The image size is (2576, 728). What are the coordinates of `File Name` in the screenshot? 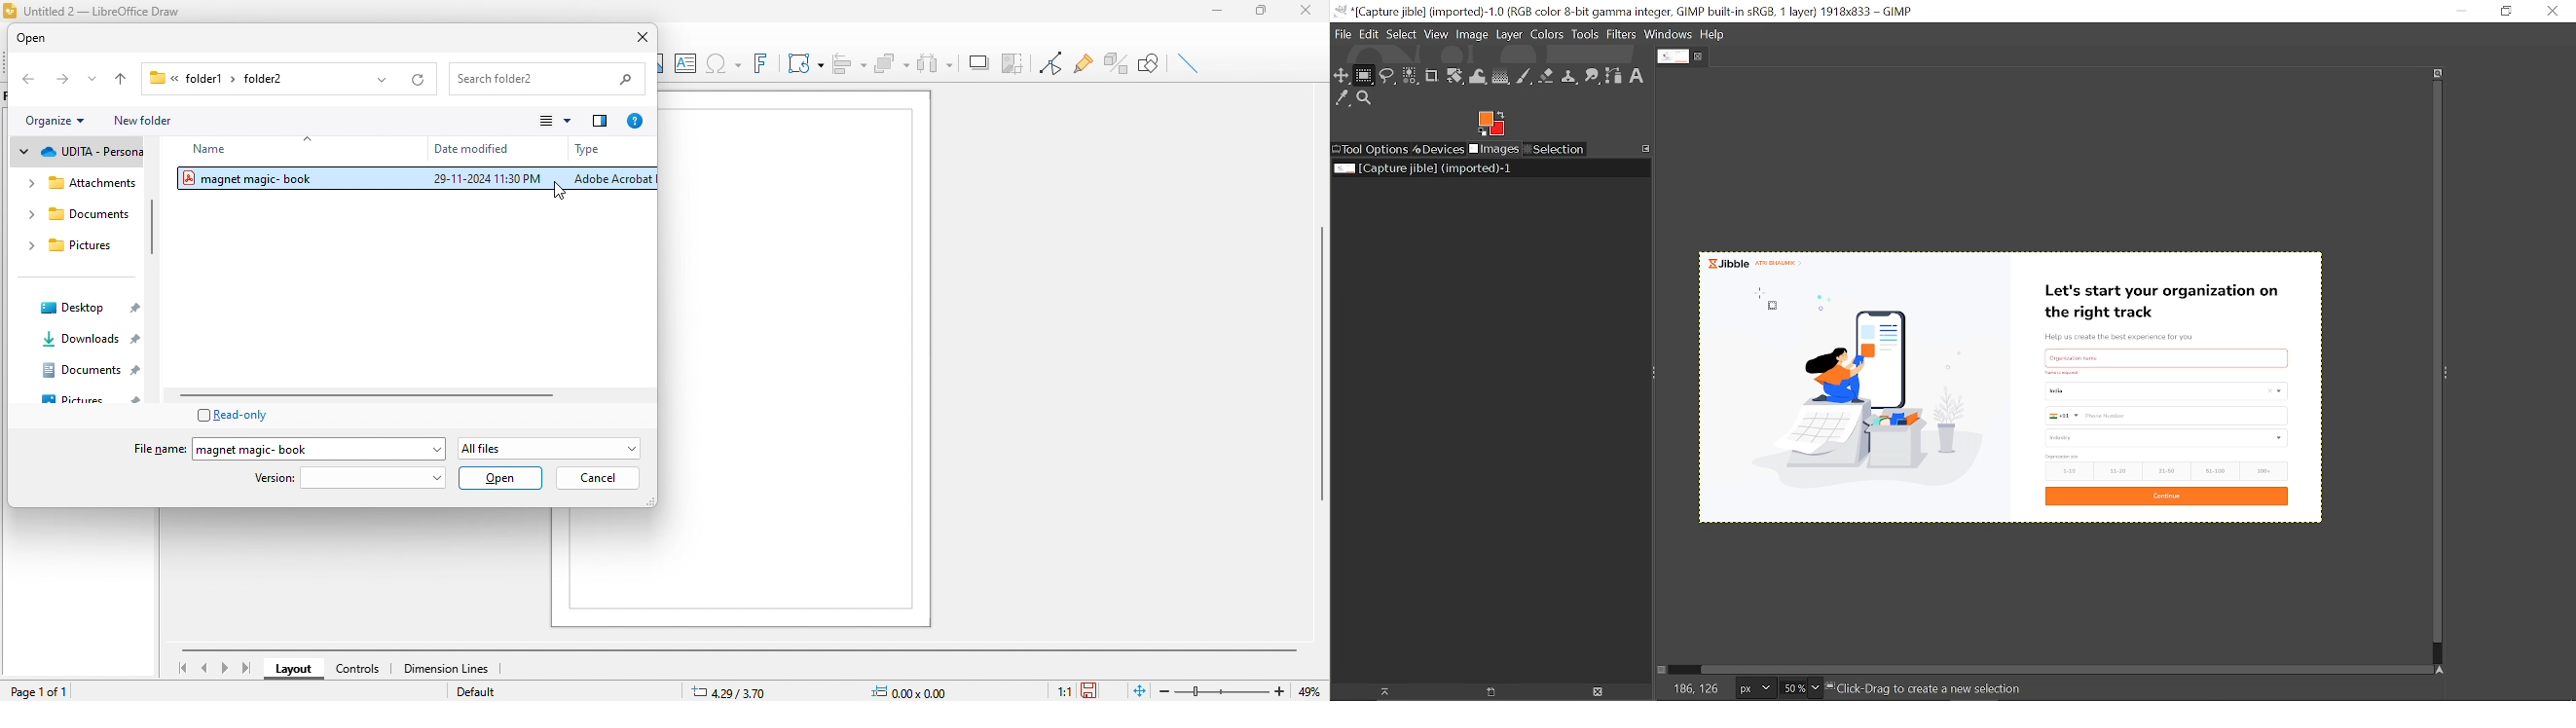 It's located at (321, 447).